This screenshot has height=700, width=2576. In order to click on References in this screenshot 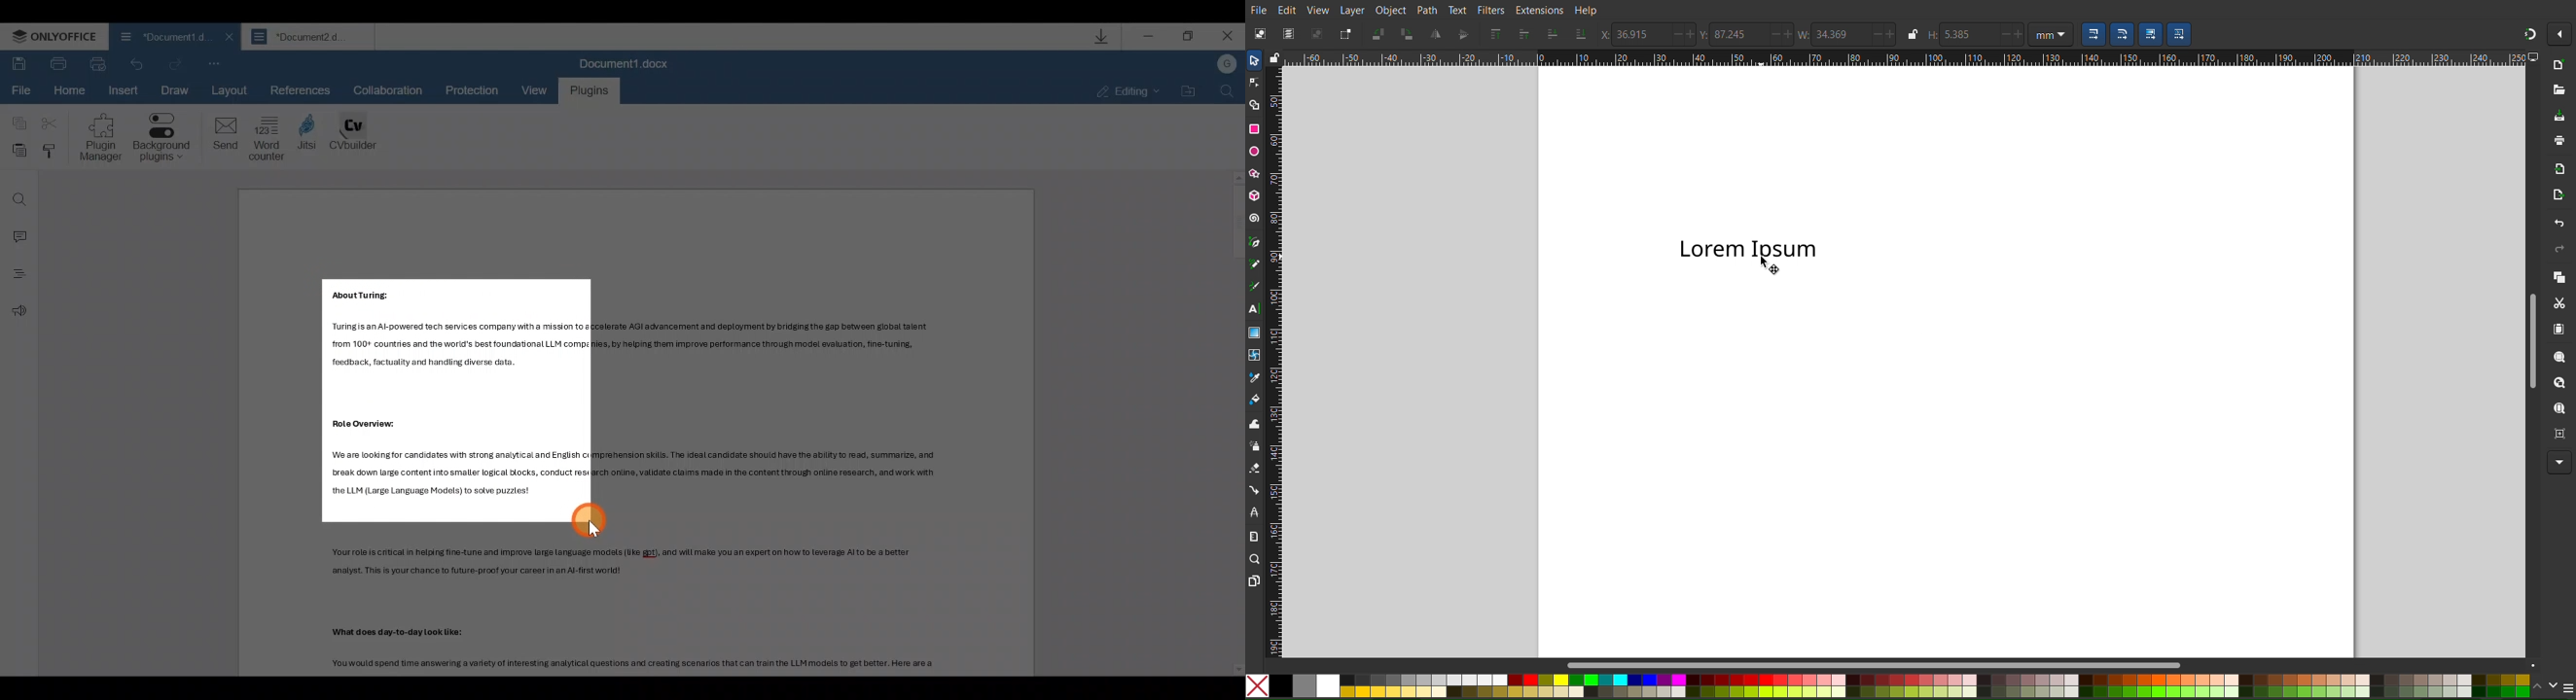, I will do `click(302, 89)`.